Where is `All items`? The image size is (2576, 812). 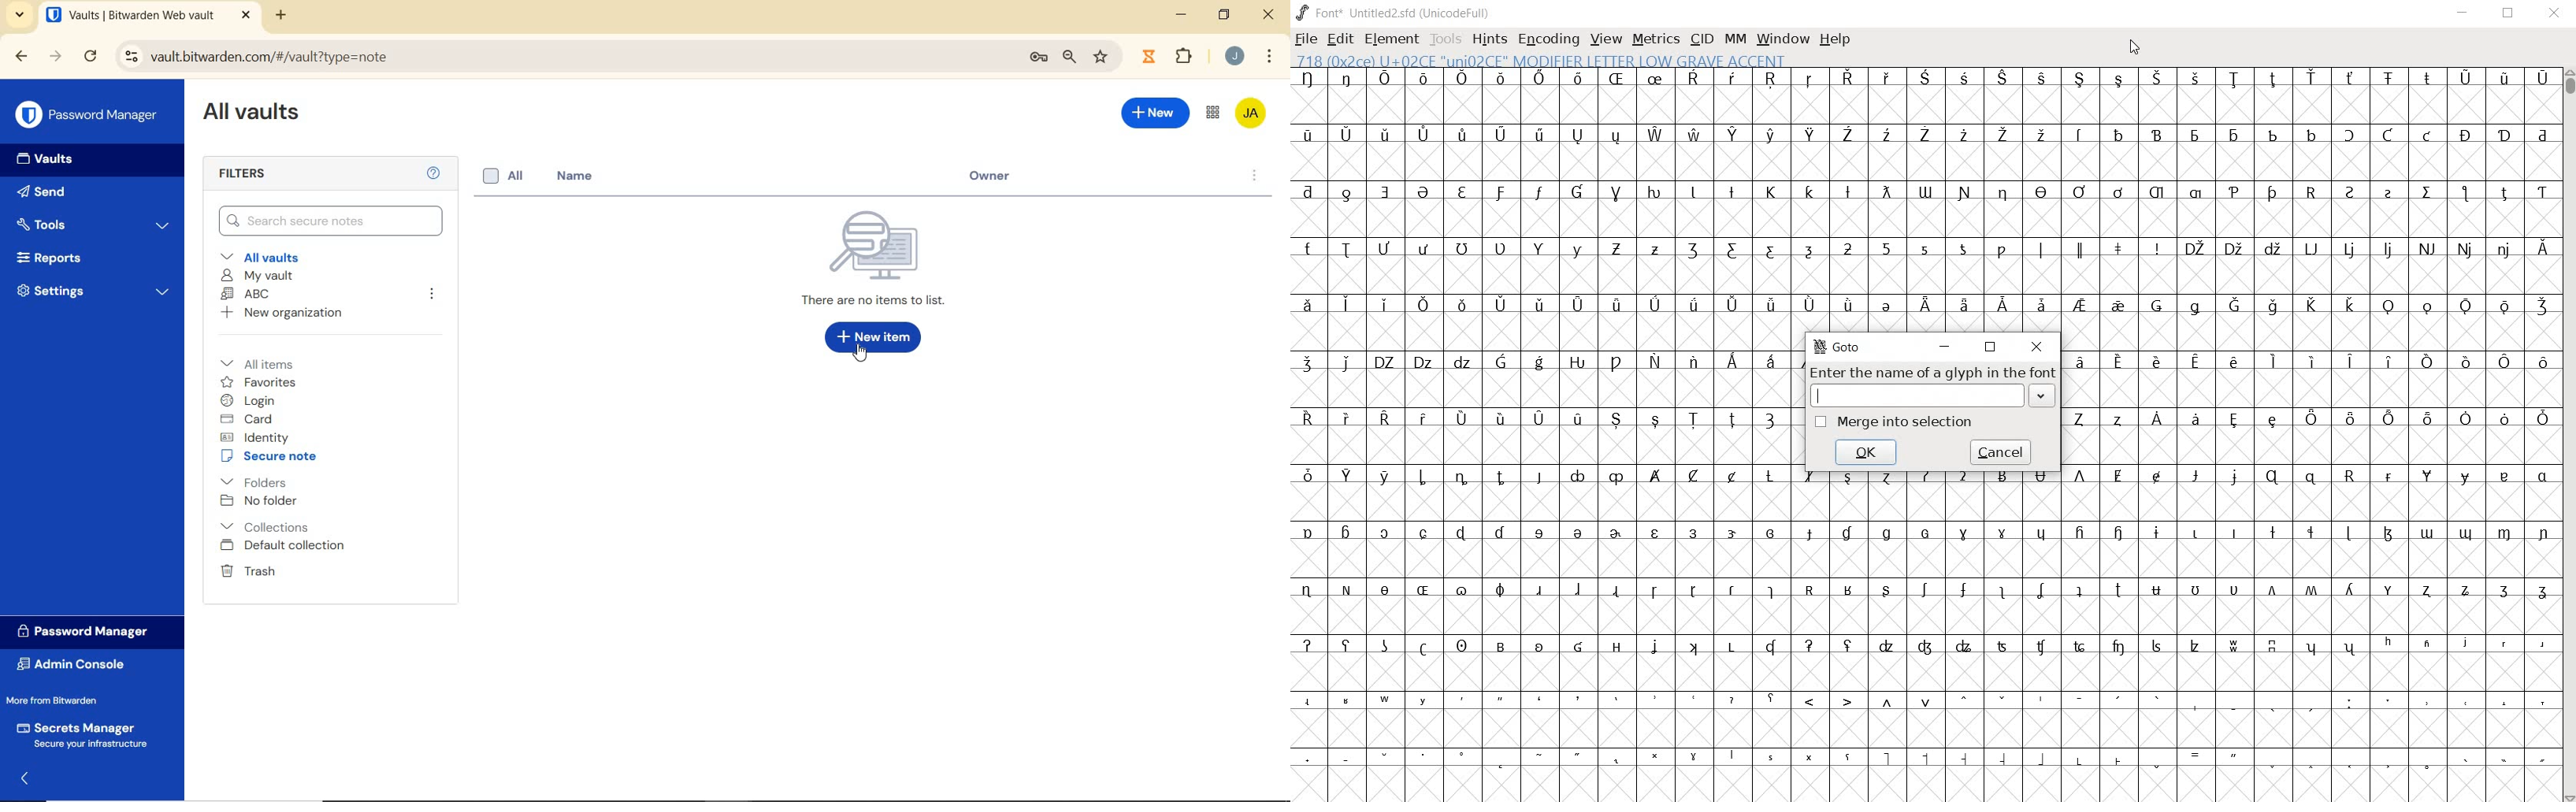
All items is located at coordinates (268, 362).